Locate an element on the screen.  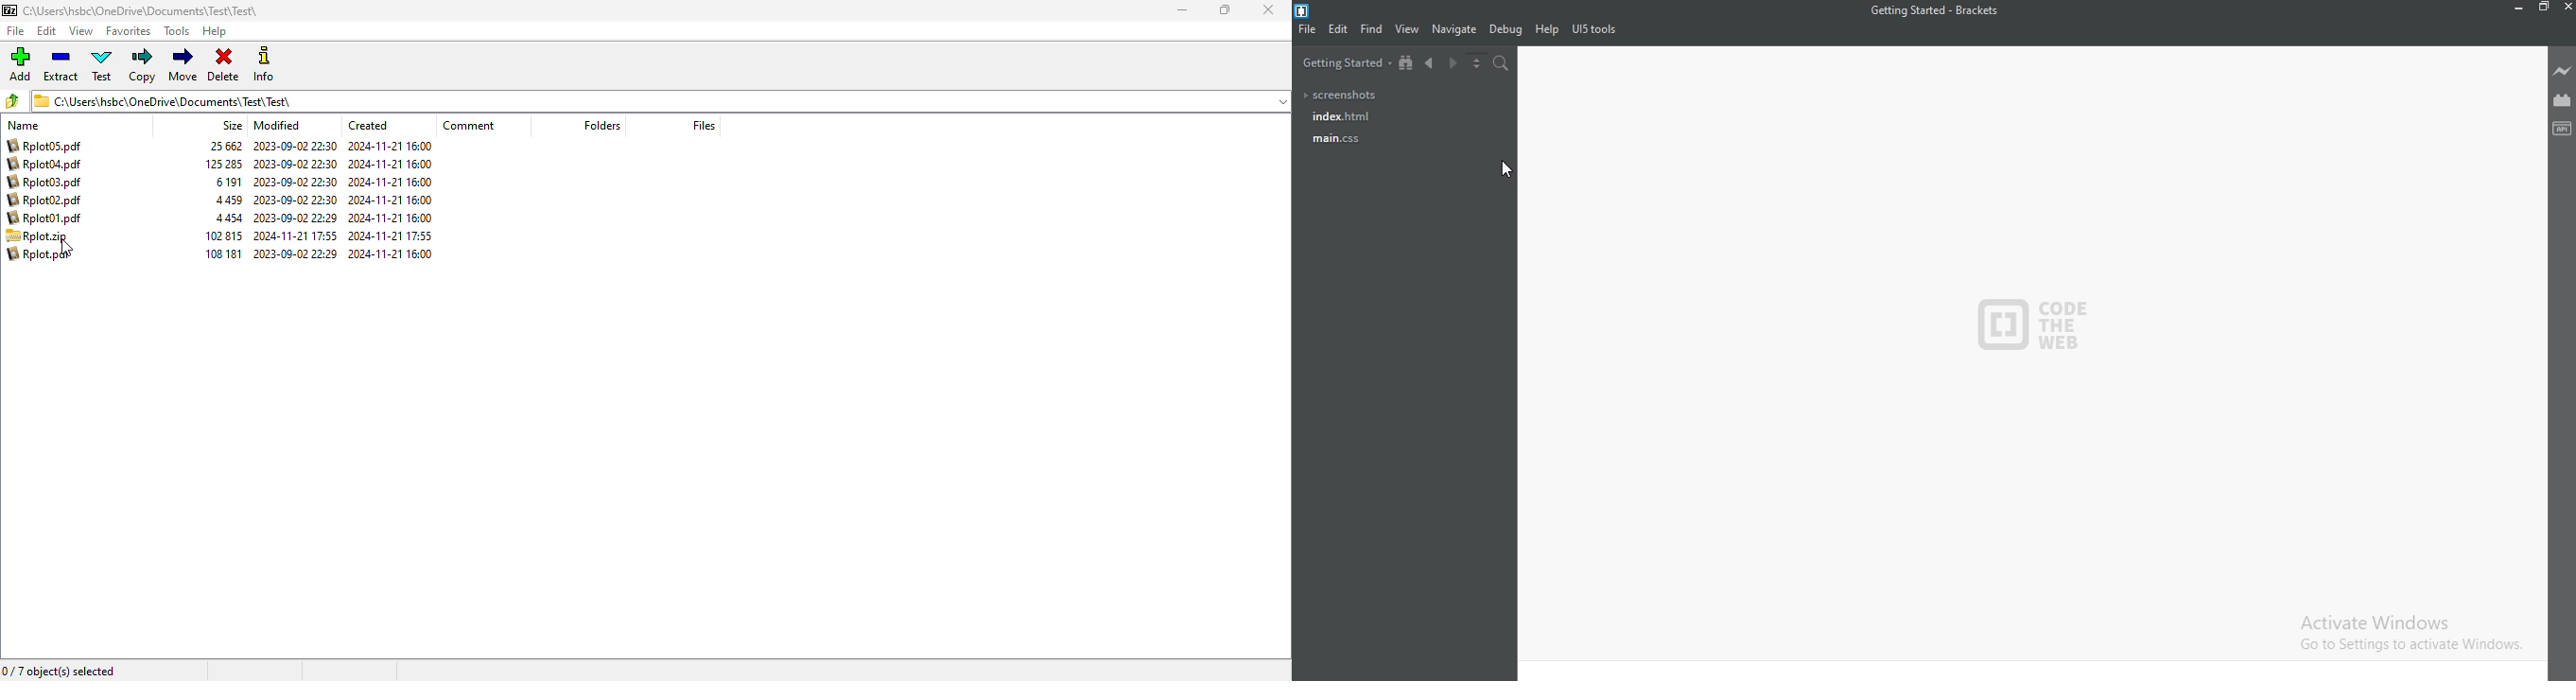
Find is located at coordinates (1372, 28).